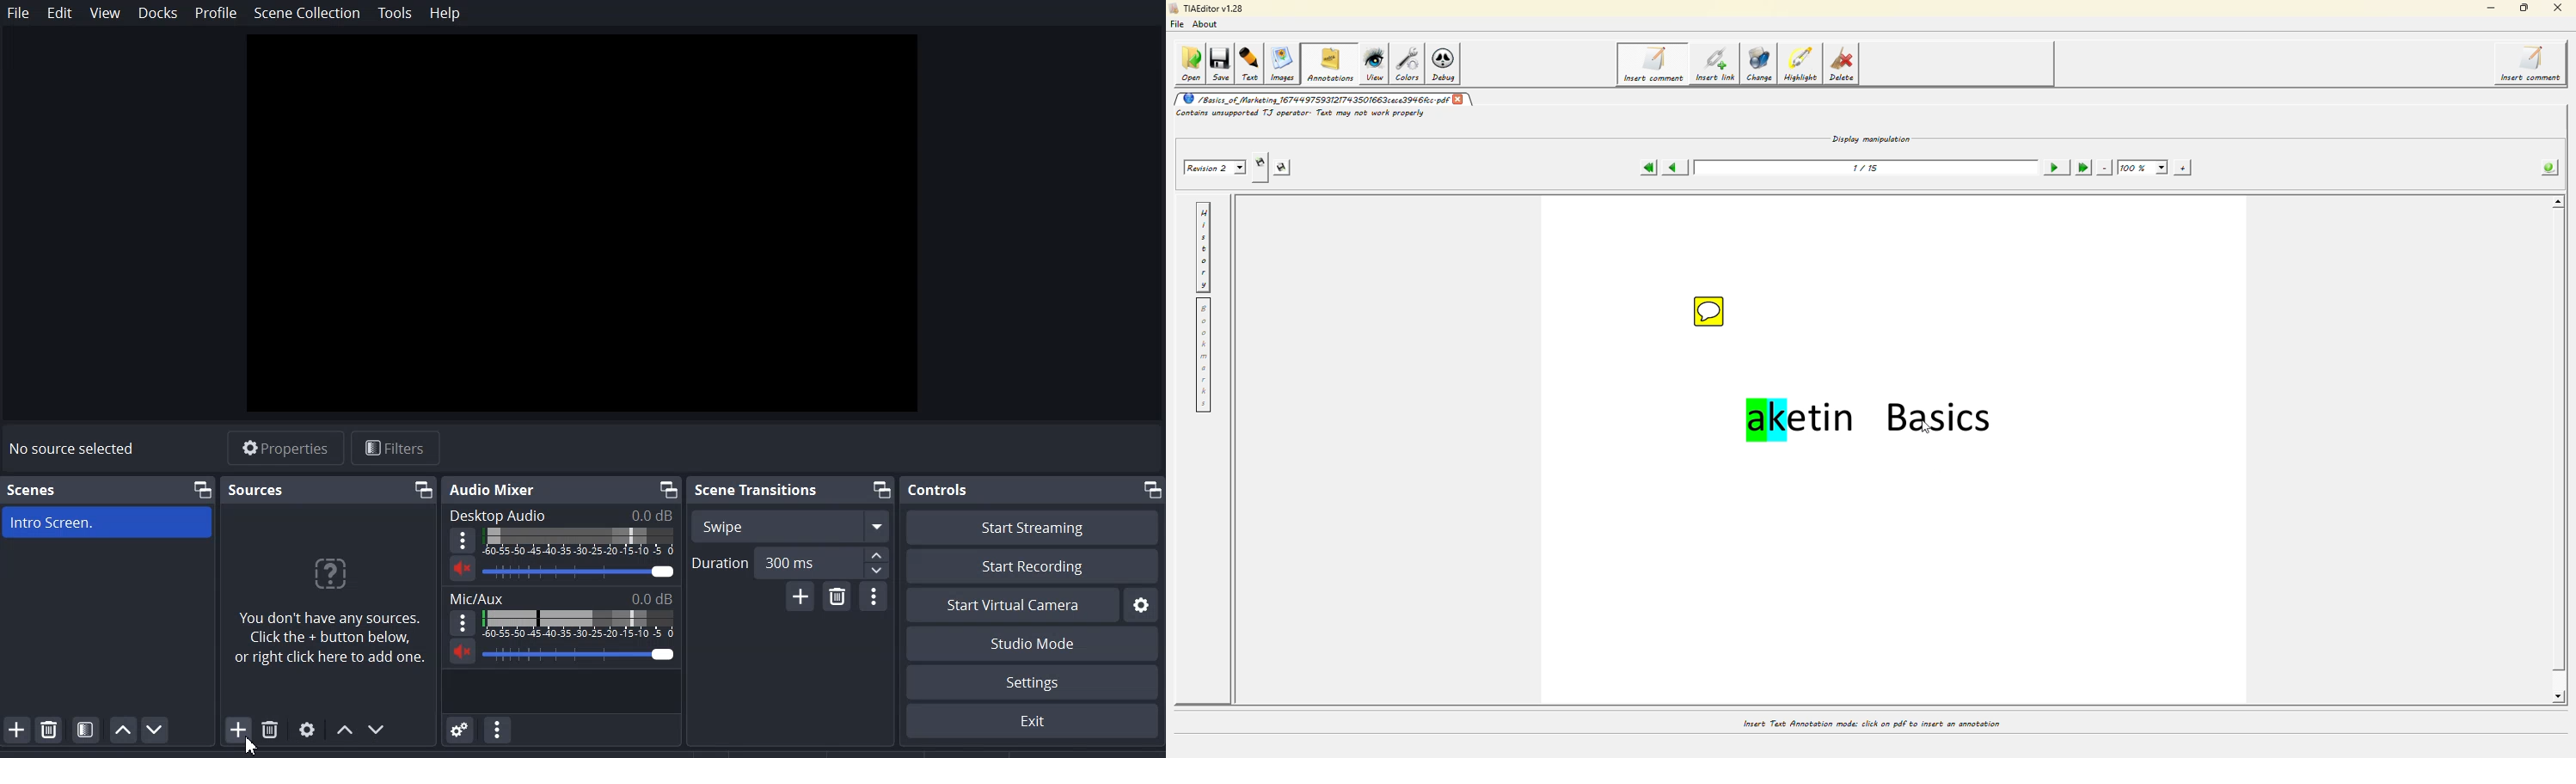  Describe the element at coordinates (838, 597) in the screenshot. I see `Remove Configurable transition` at that location.